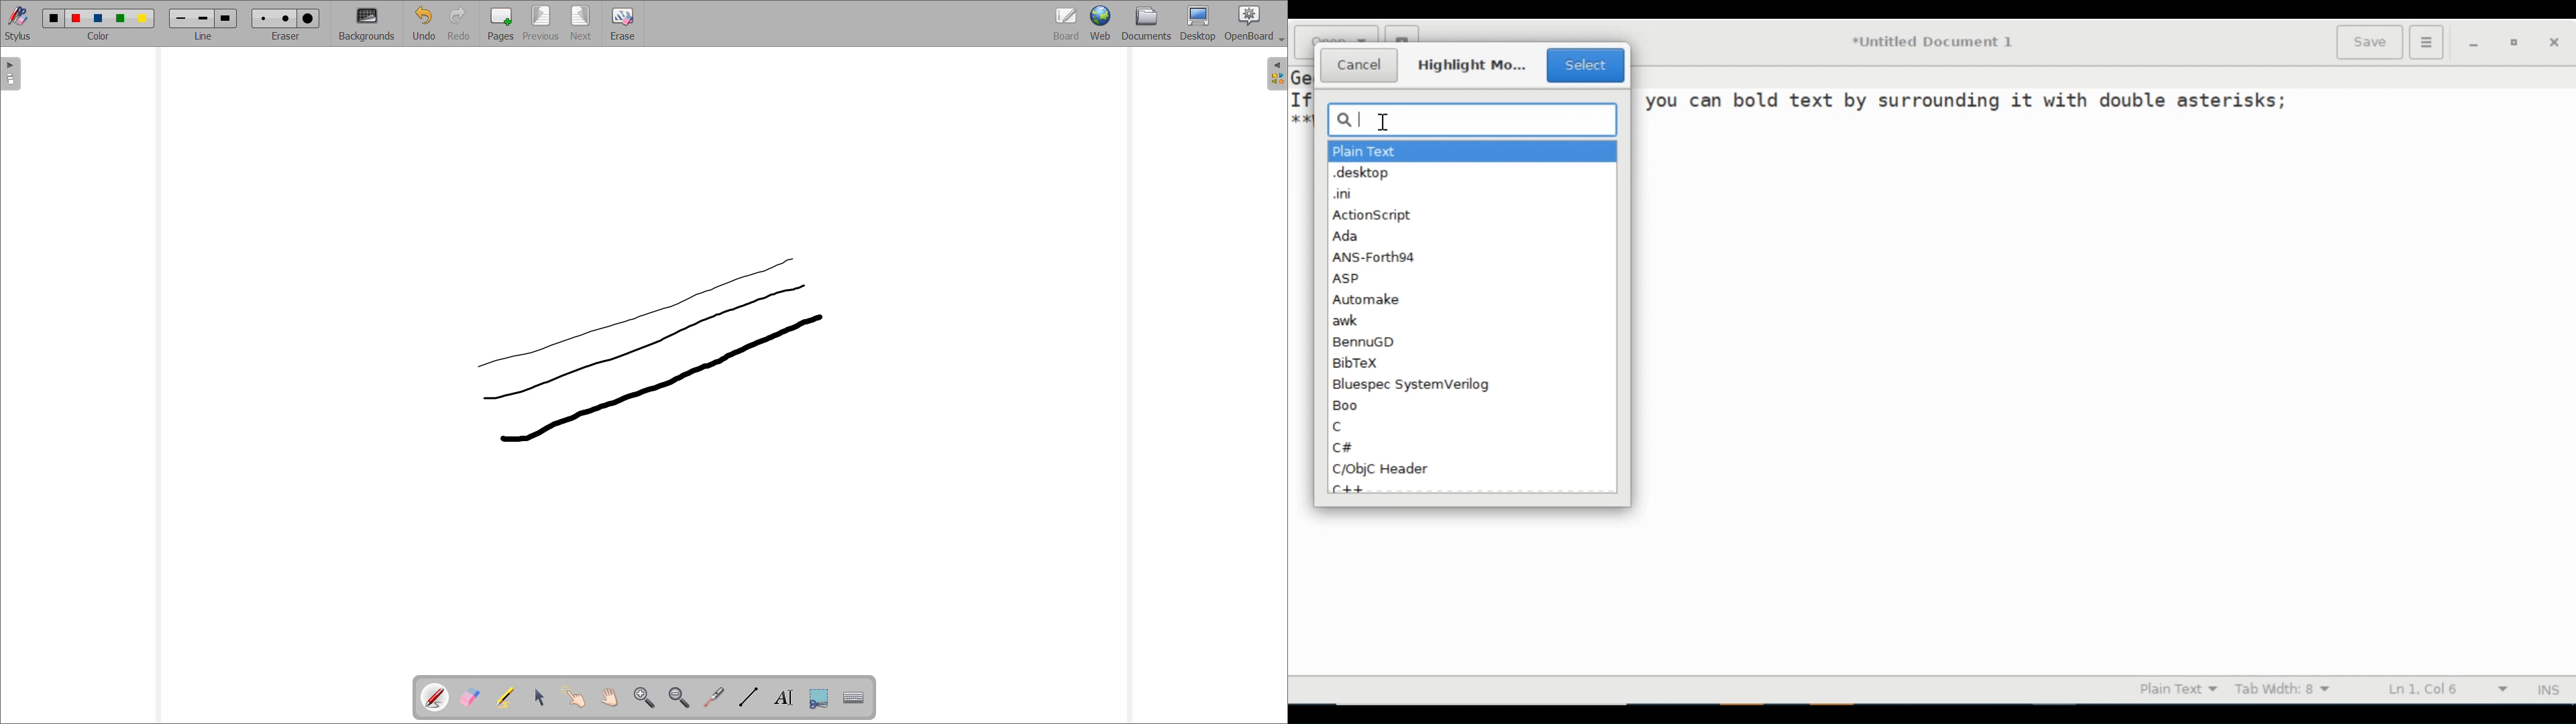 The height and width of the screenshot is (728, 2576). Describe the element at coordinates (1376, 257) in the screenshot. I see `ANS-Forth94` at that location.